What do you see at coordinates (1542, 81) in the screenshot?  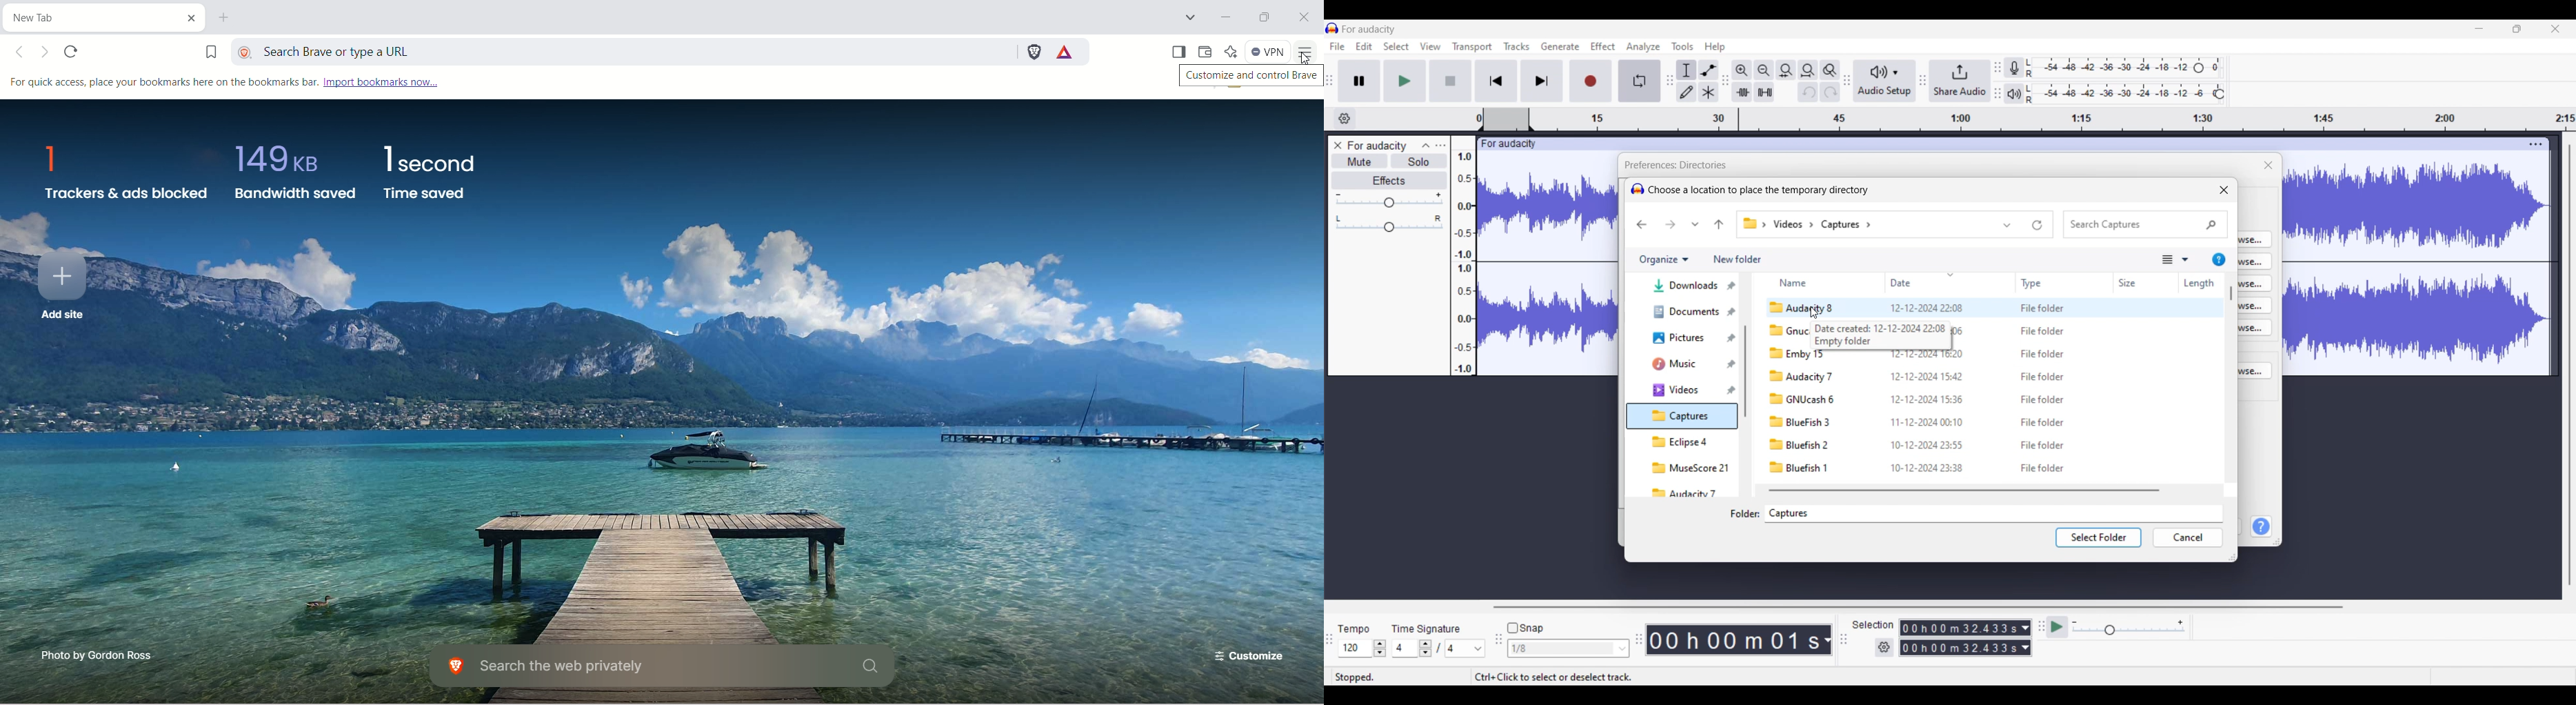 I see `Skip/Select to end` at bounding box center [1542, 81].